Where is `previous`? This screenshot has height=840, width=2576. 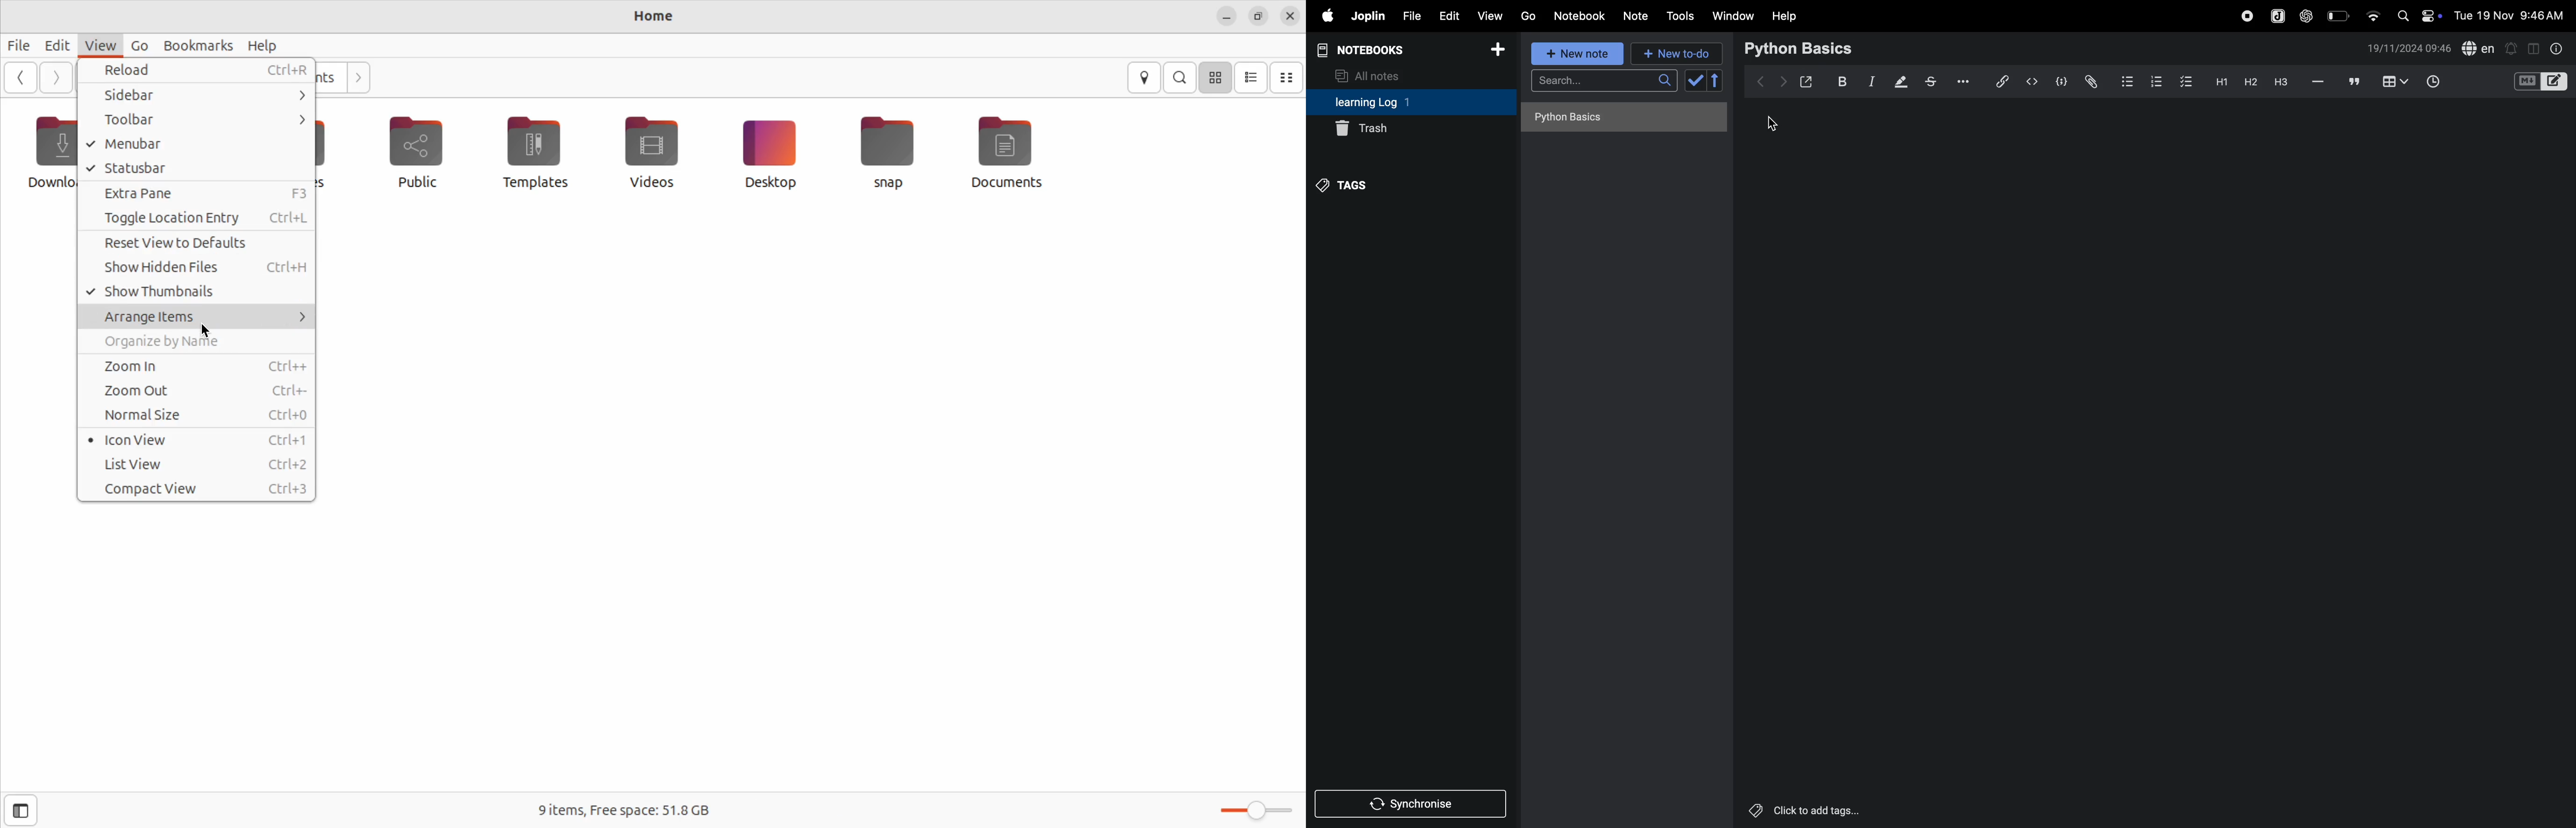 previous is located at coordinates (18, 77).